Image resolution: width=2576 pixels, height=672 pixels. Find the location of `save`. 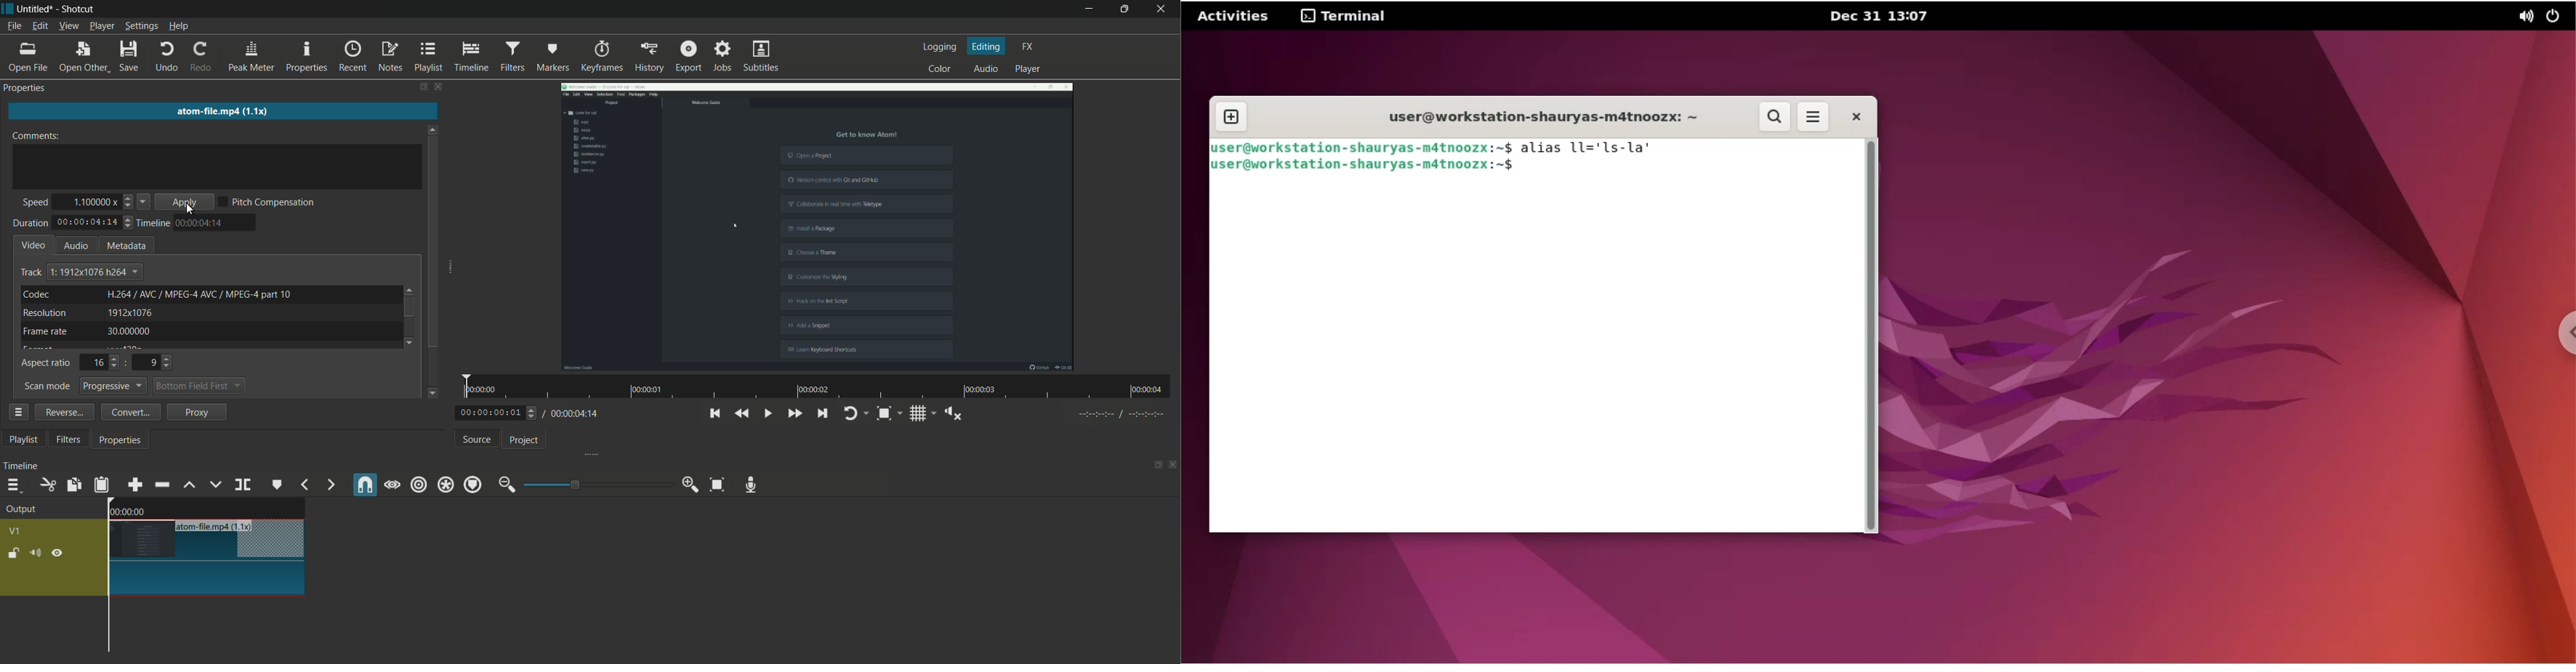

save is located at coordinates (130, 57).